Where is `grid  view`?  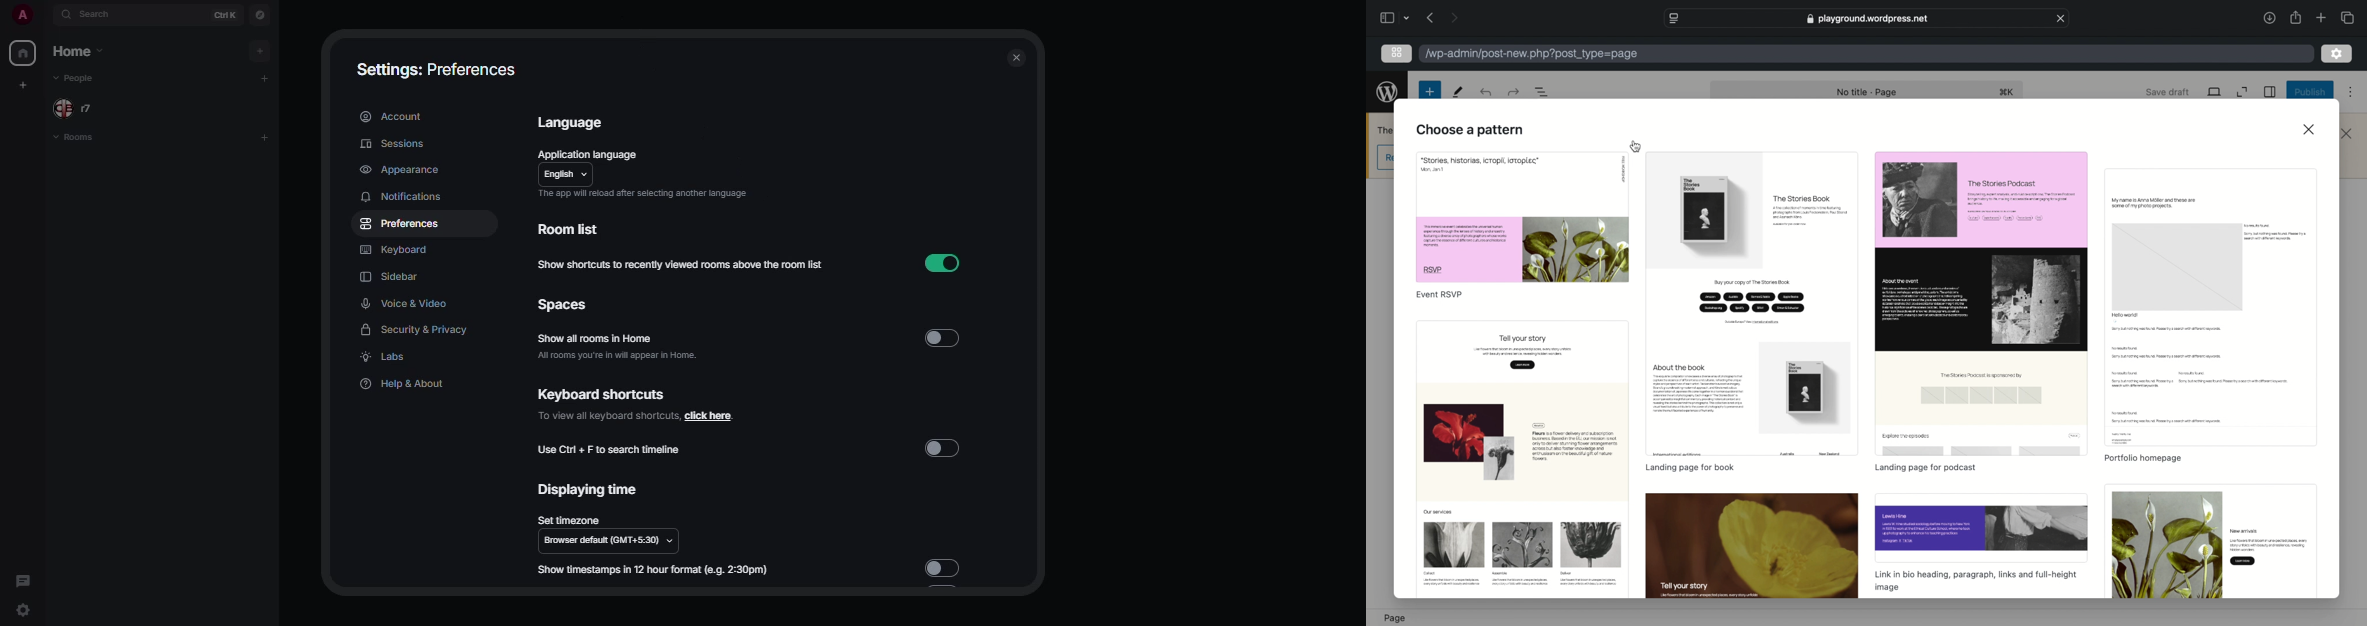
grid  view is located at coordinates (1397, 52).